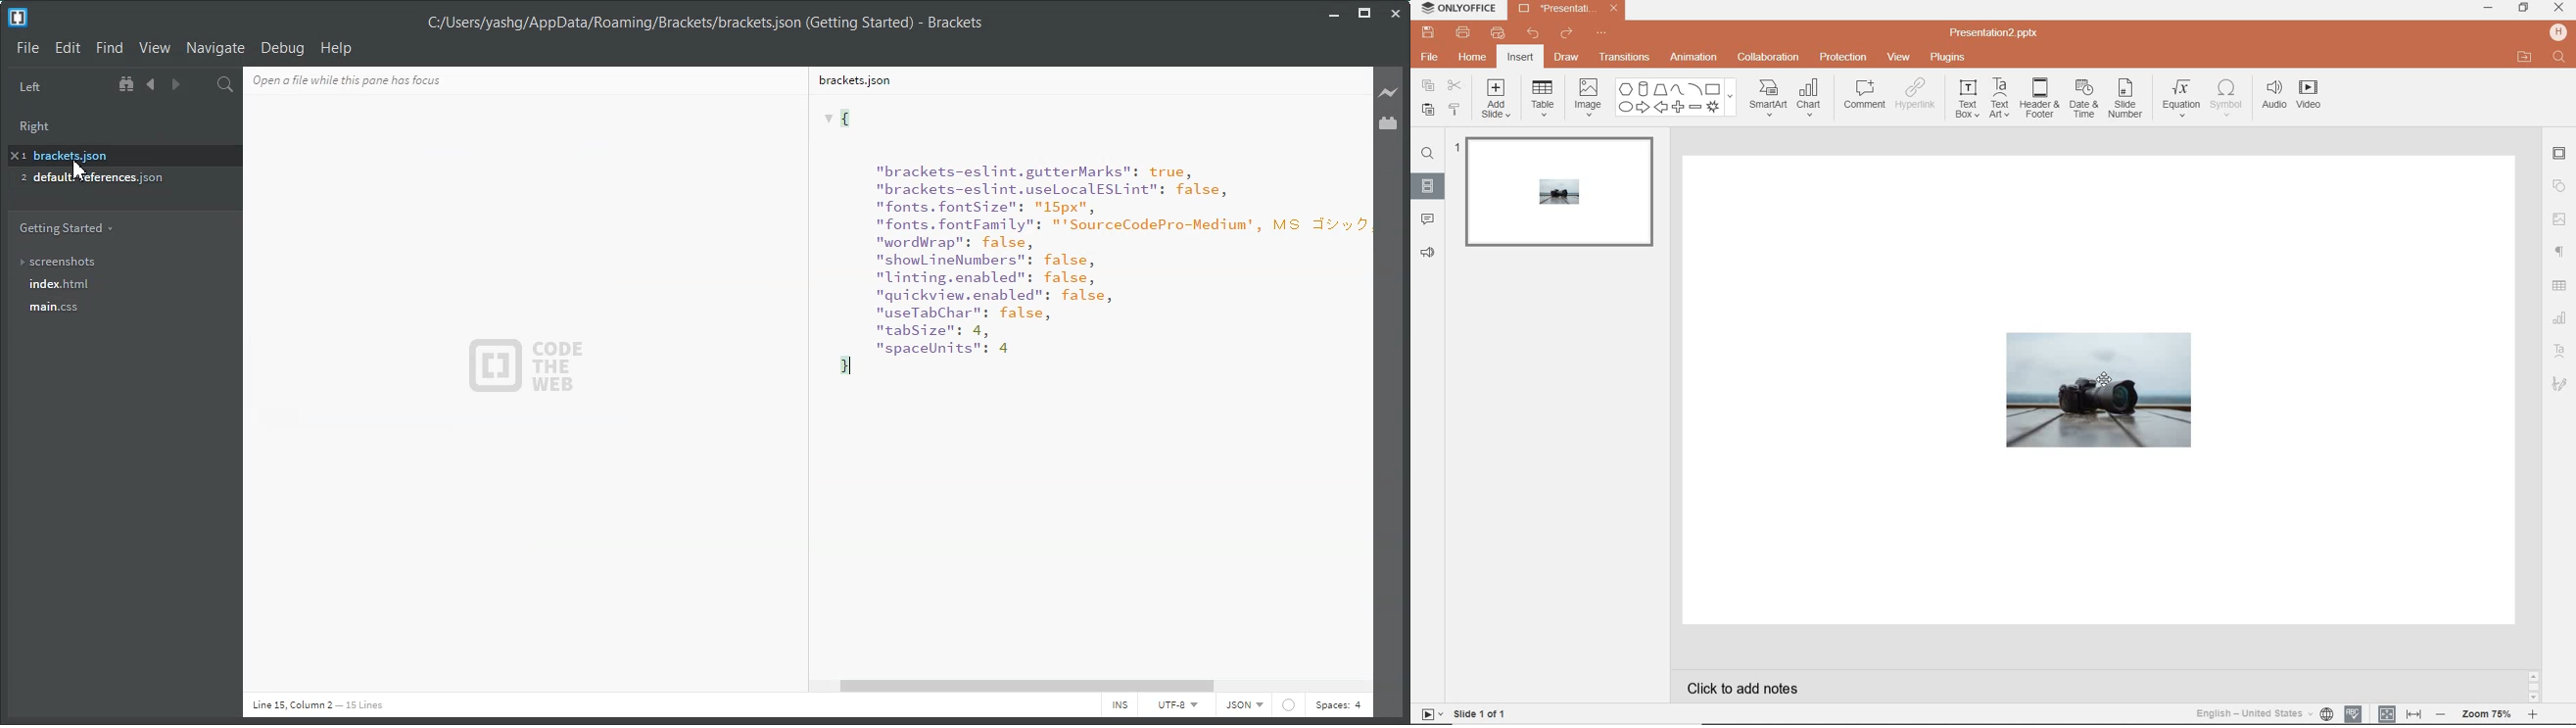 This screenshot has width=2576, height=728. Describe the element at coordinates (1565, 10) in the screenshot. I see `Presentation2.pptx` at that location.